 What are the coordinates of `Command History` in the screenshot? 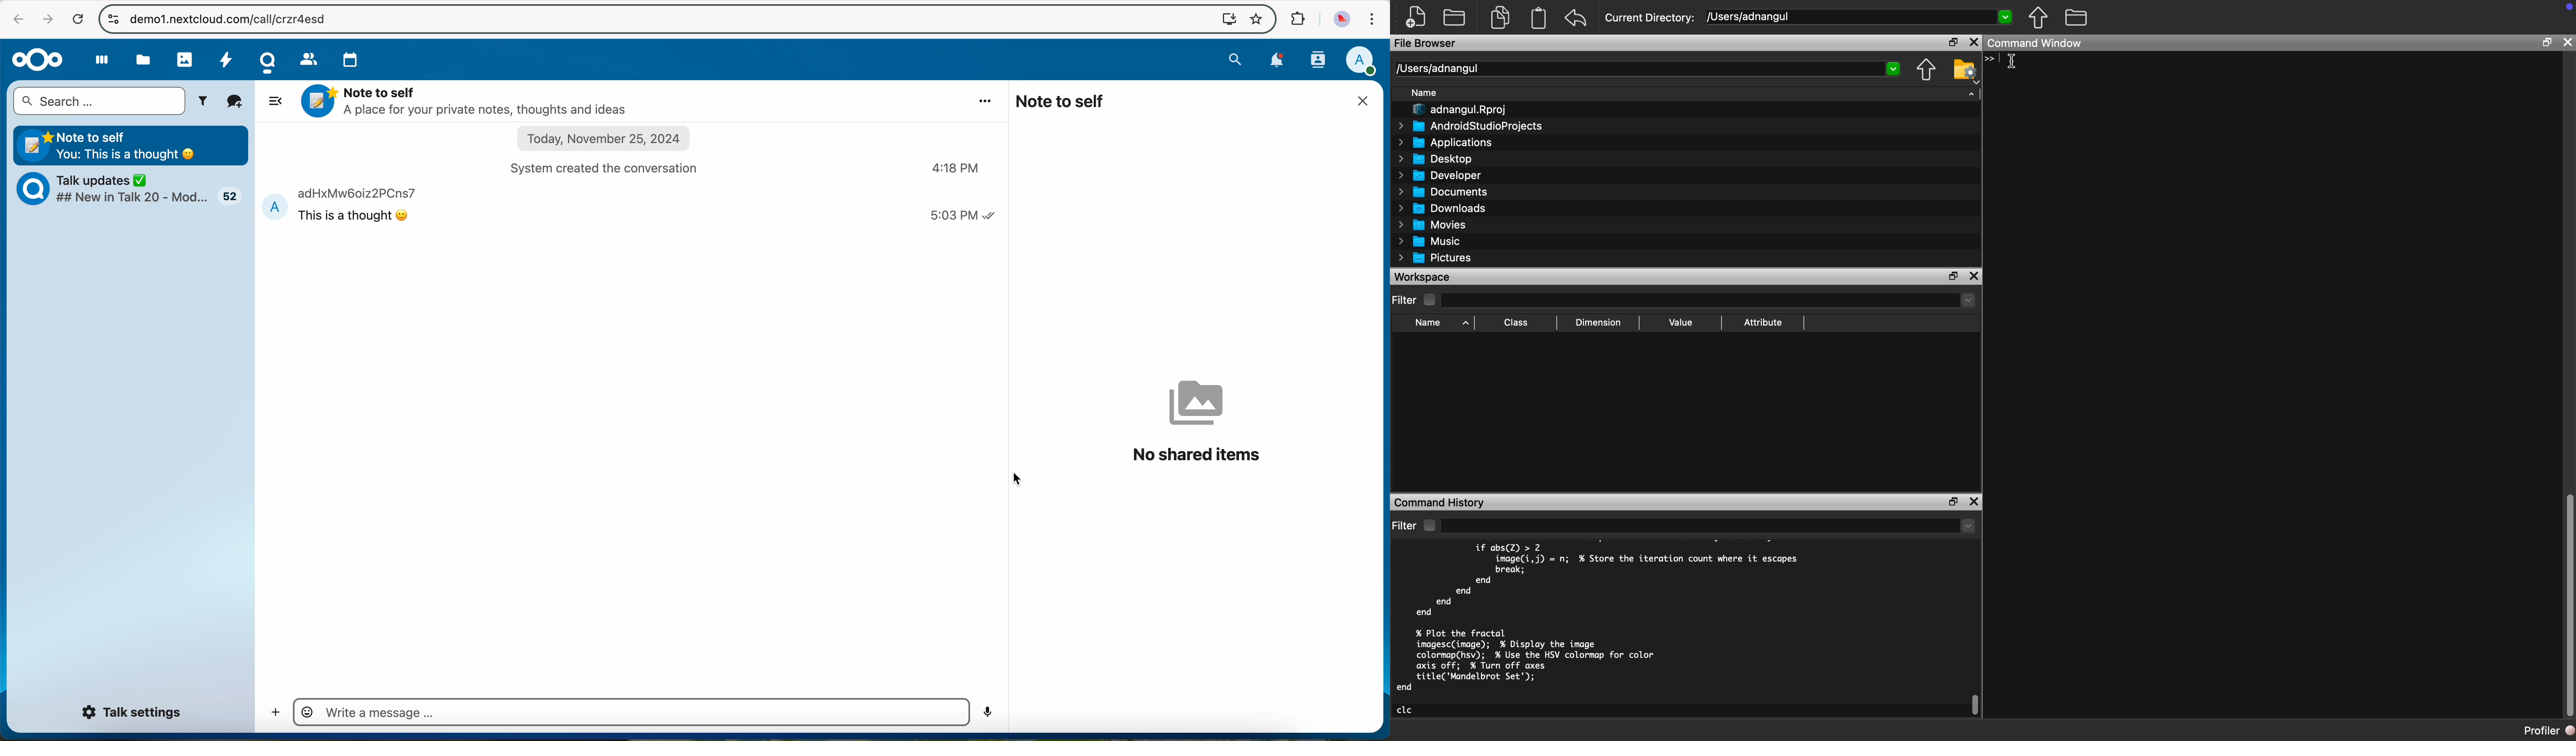 It's located at (1442, 502).